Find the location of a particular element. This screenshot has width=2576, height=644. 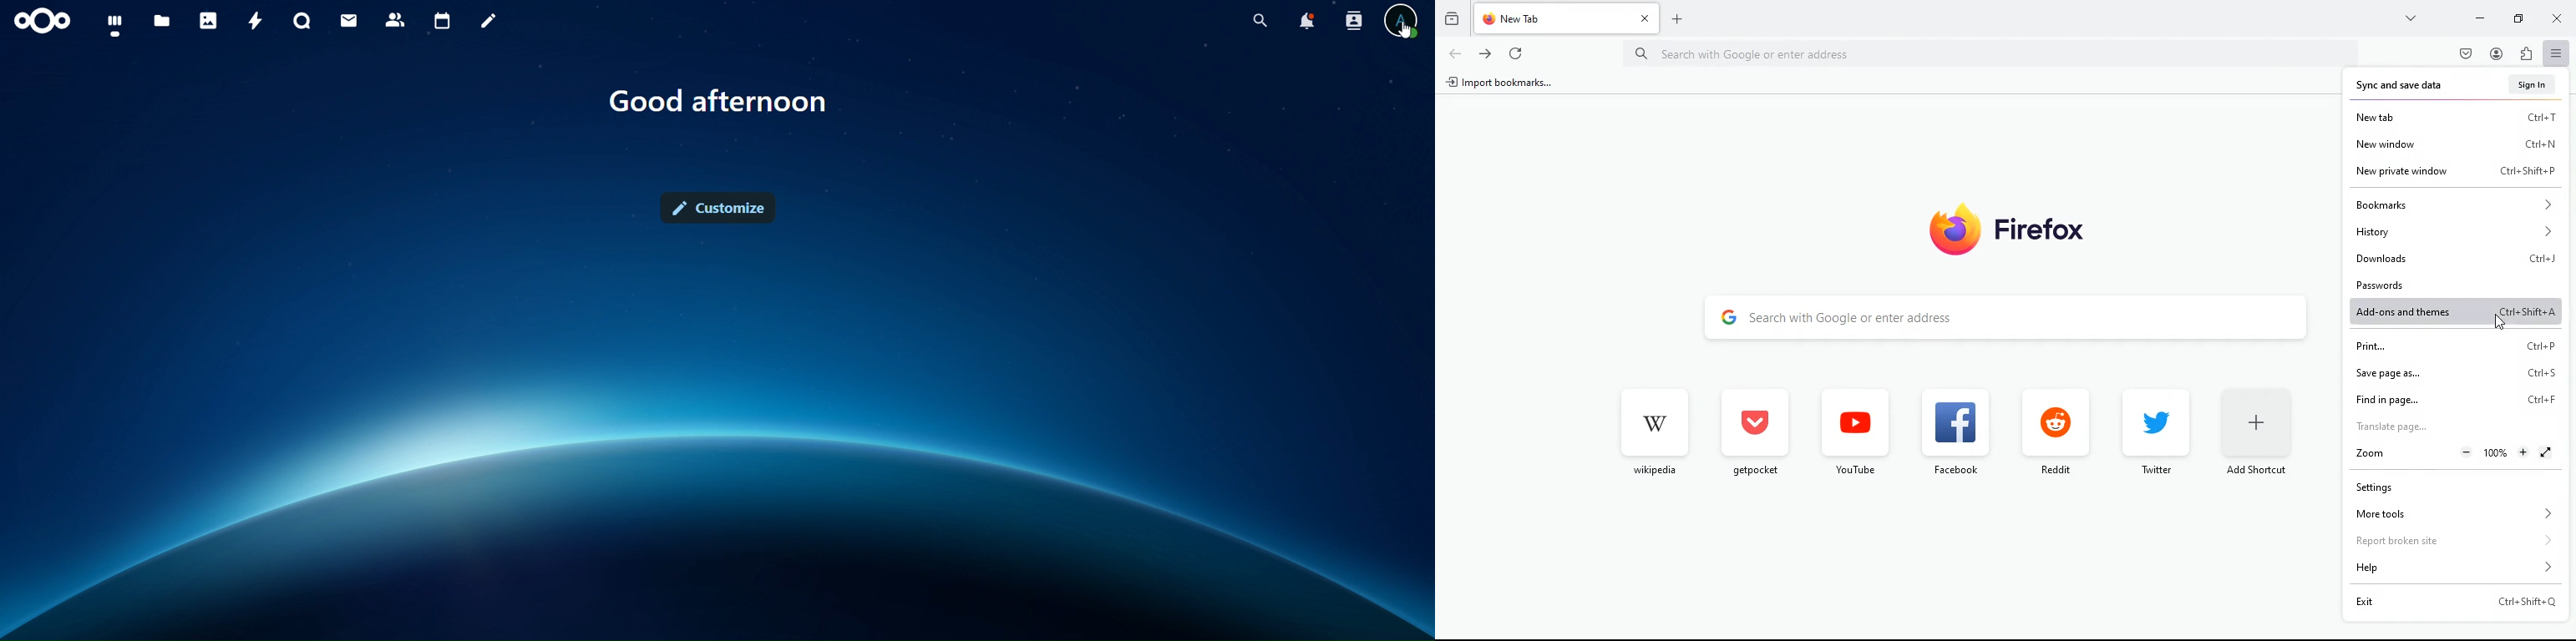

photos is located at coordinates (209, 21).